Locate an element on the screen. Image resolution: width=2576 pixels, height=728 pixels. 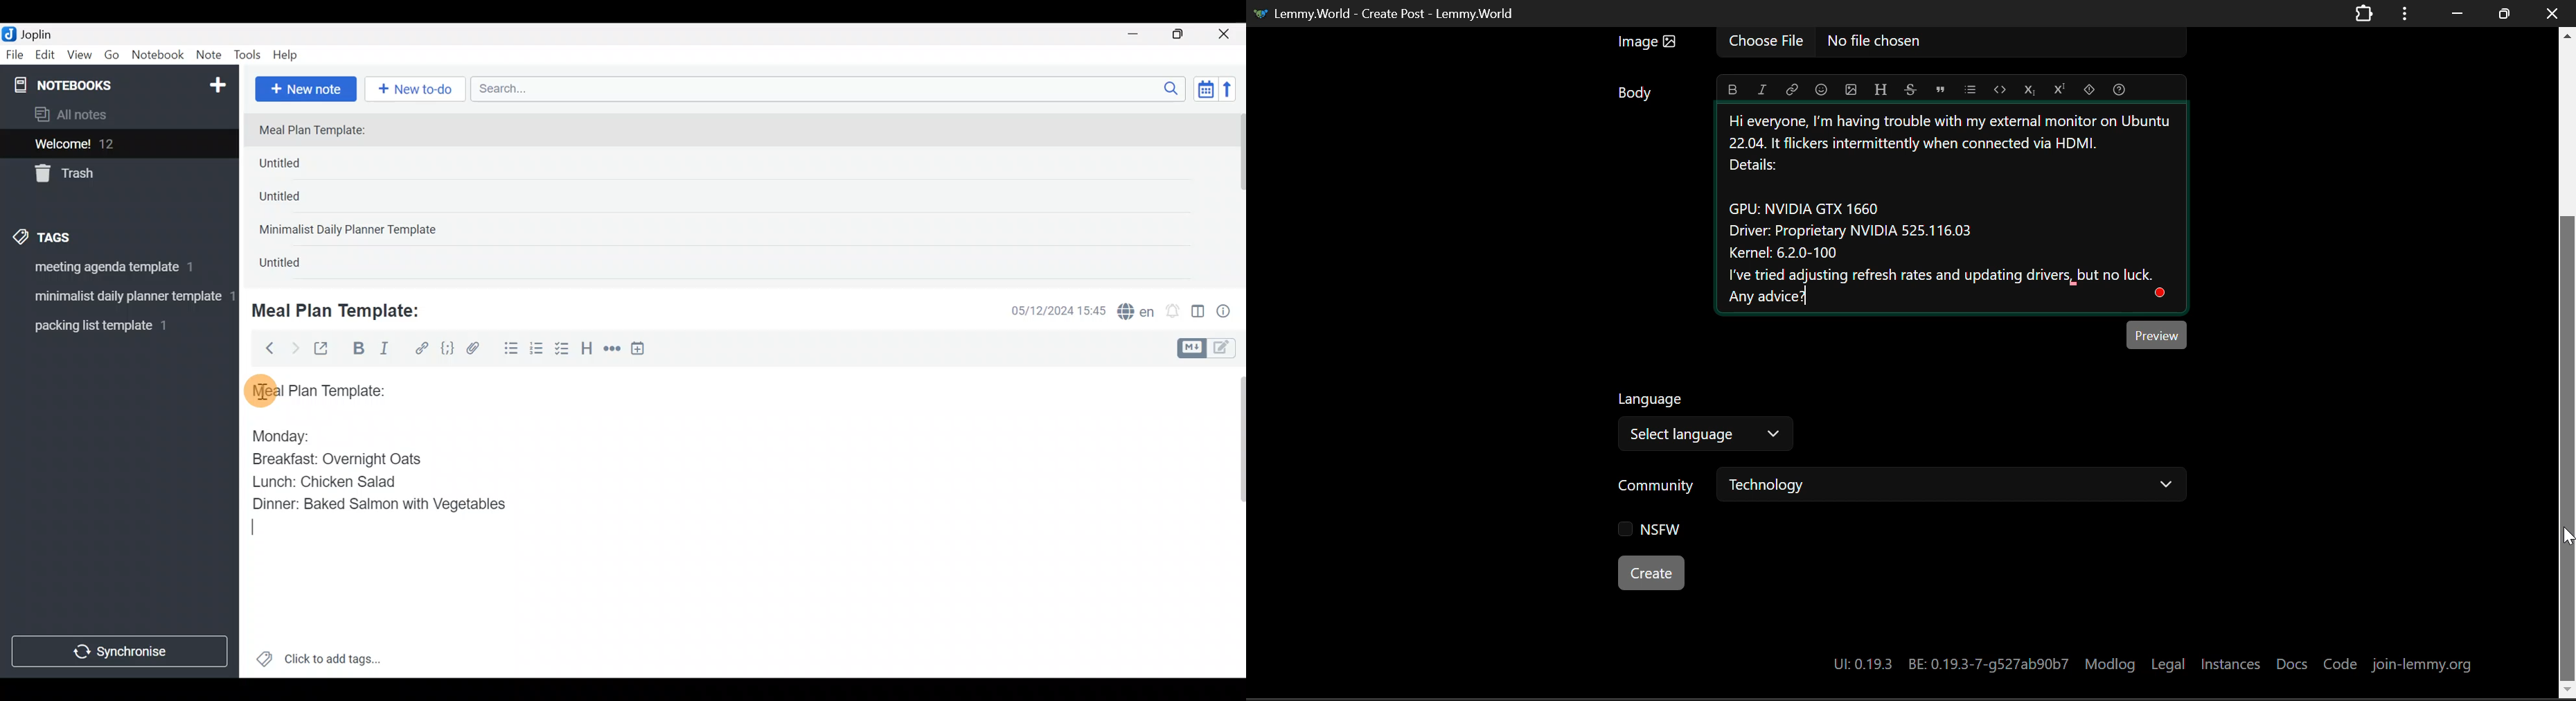
Joplin is located at coordinates (45, 32).